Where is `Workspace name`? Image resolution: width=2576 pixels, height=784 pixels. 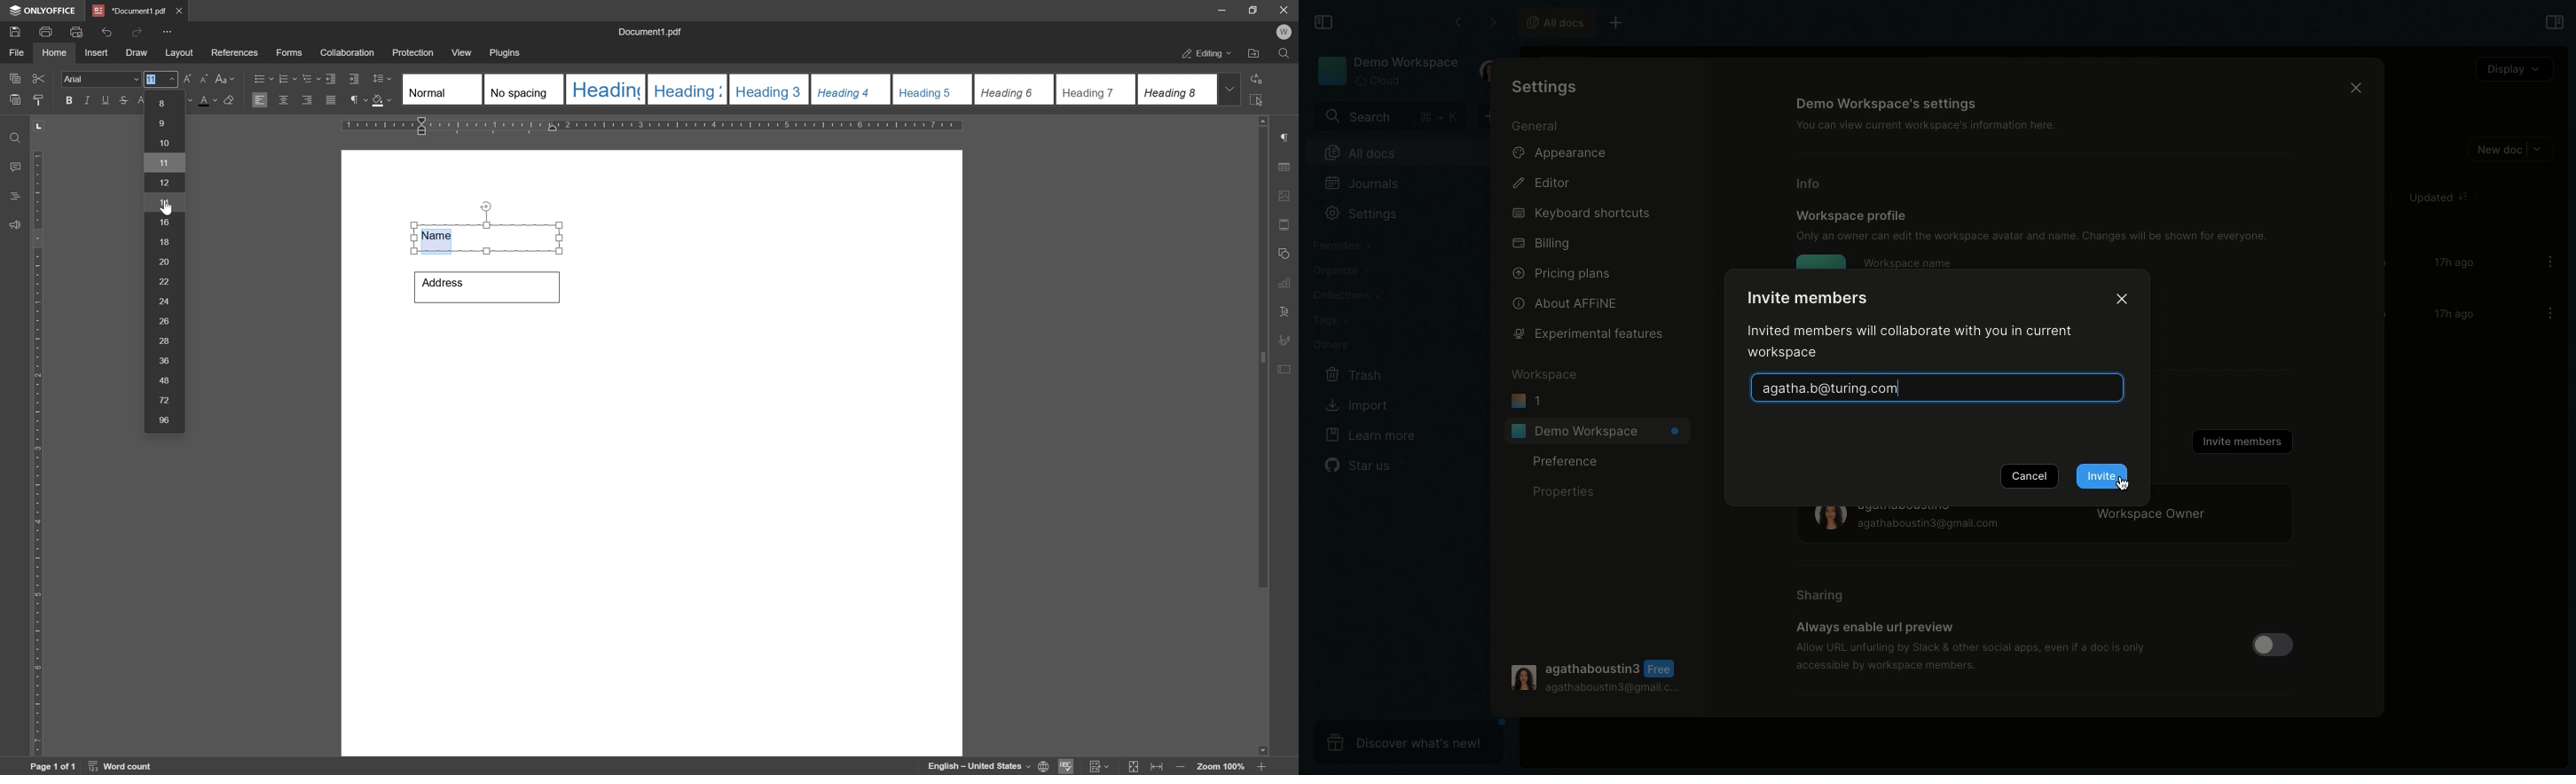
Workspace name is located at coordinates (1907, 262).